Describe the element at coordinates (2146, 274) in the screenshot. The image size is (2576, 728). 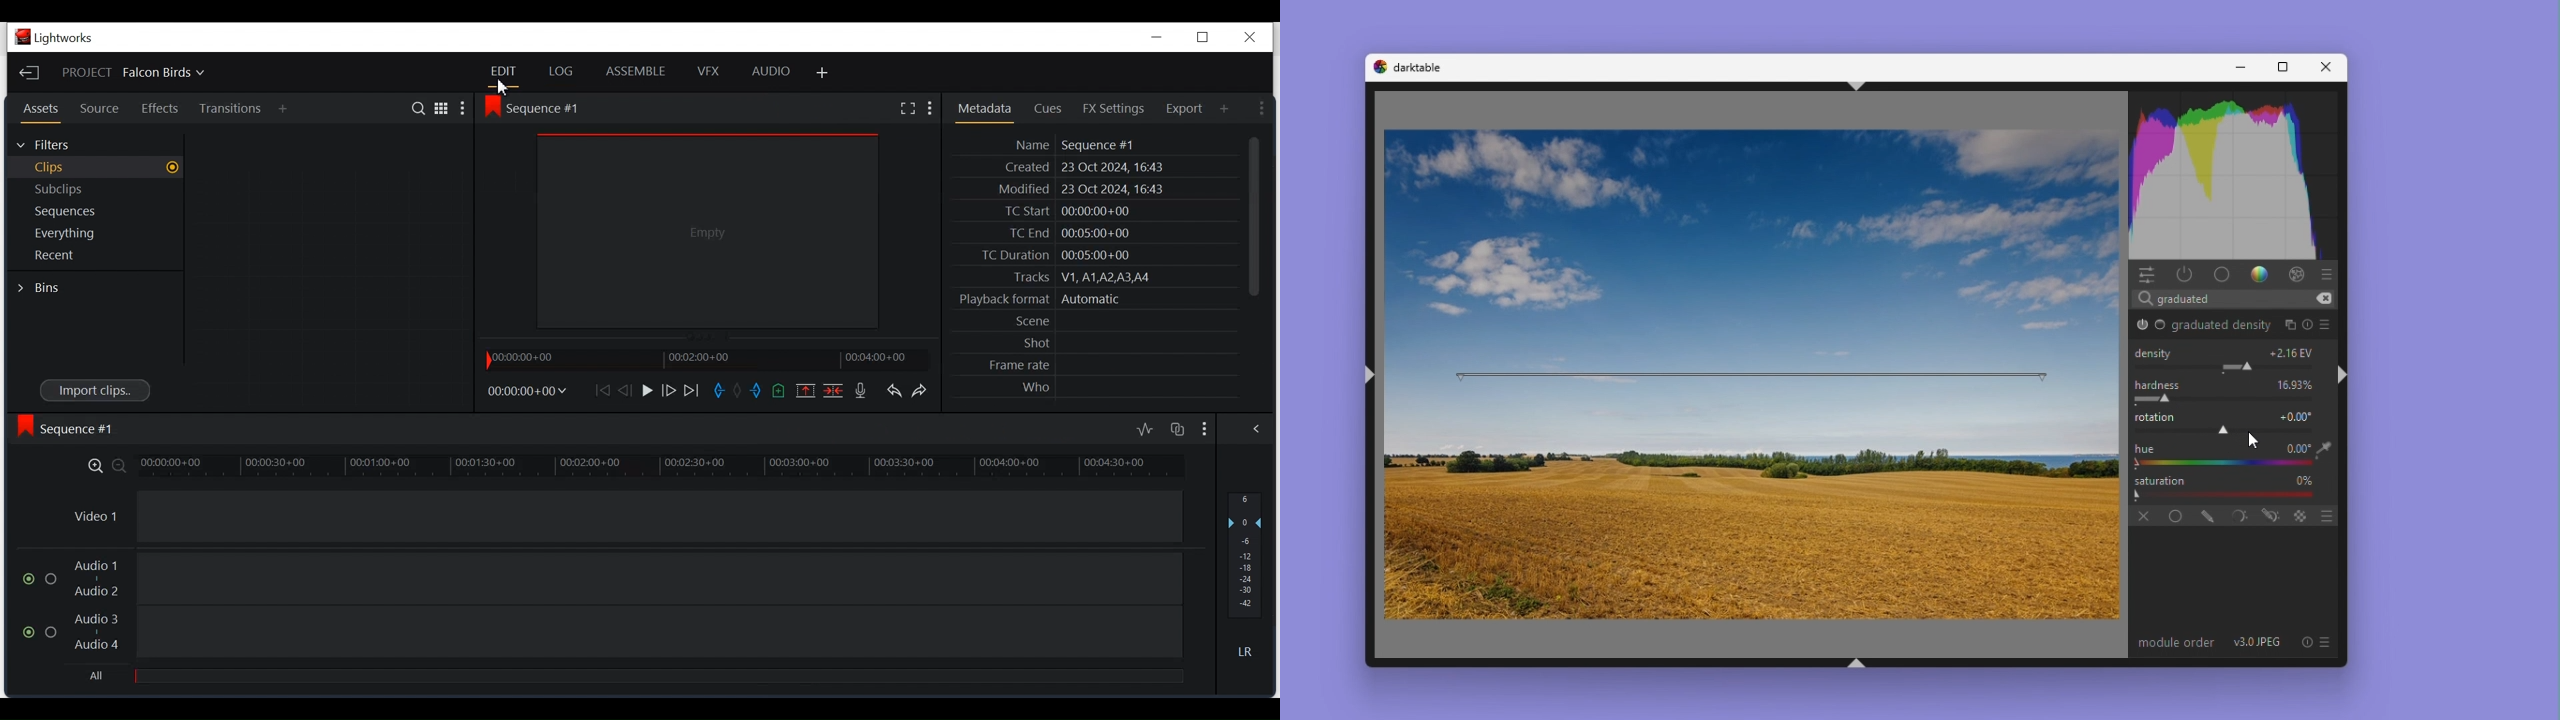
I see `Quick access` at that location.